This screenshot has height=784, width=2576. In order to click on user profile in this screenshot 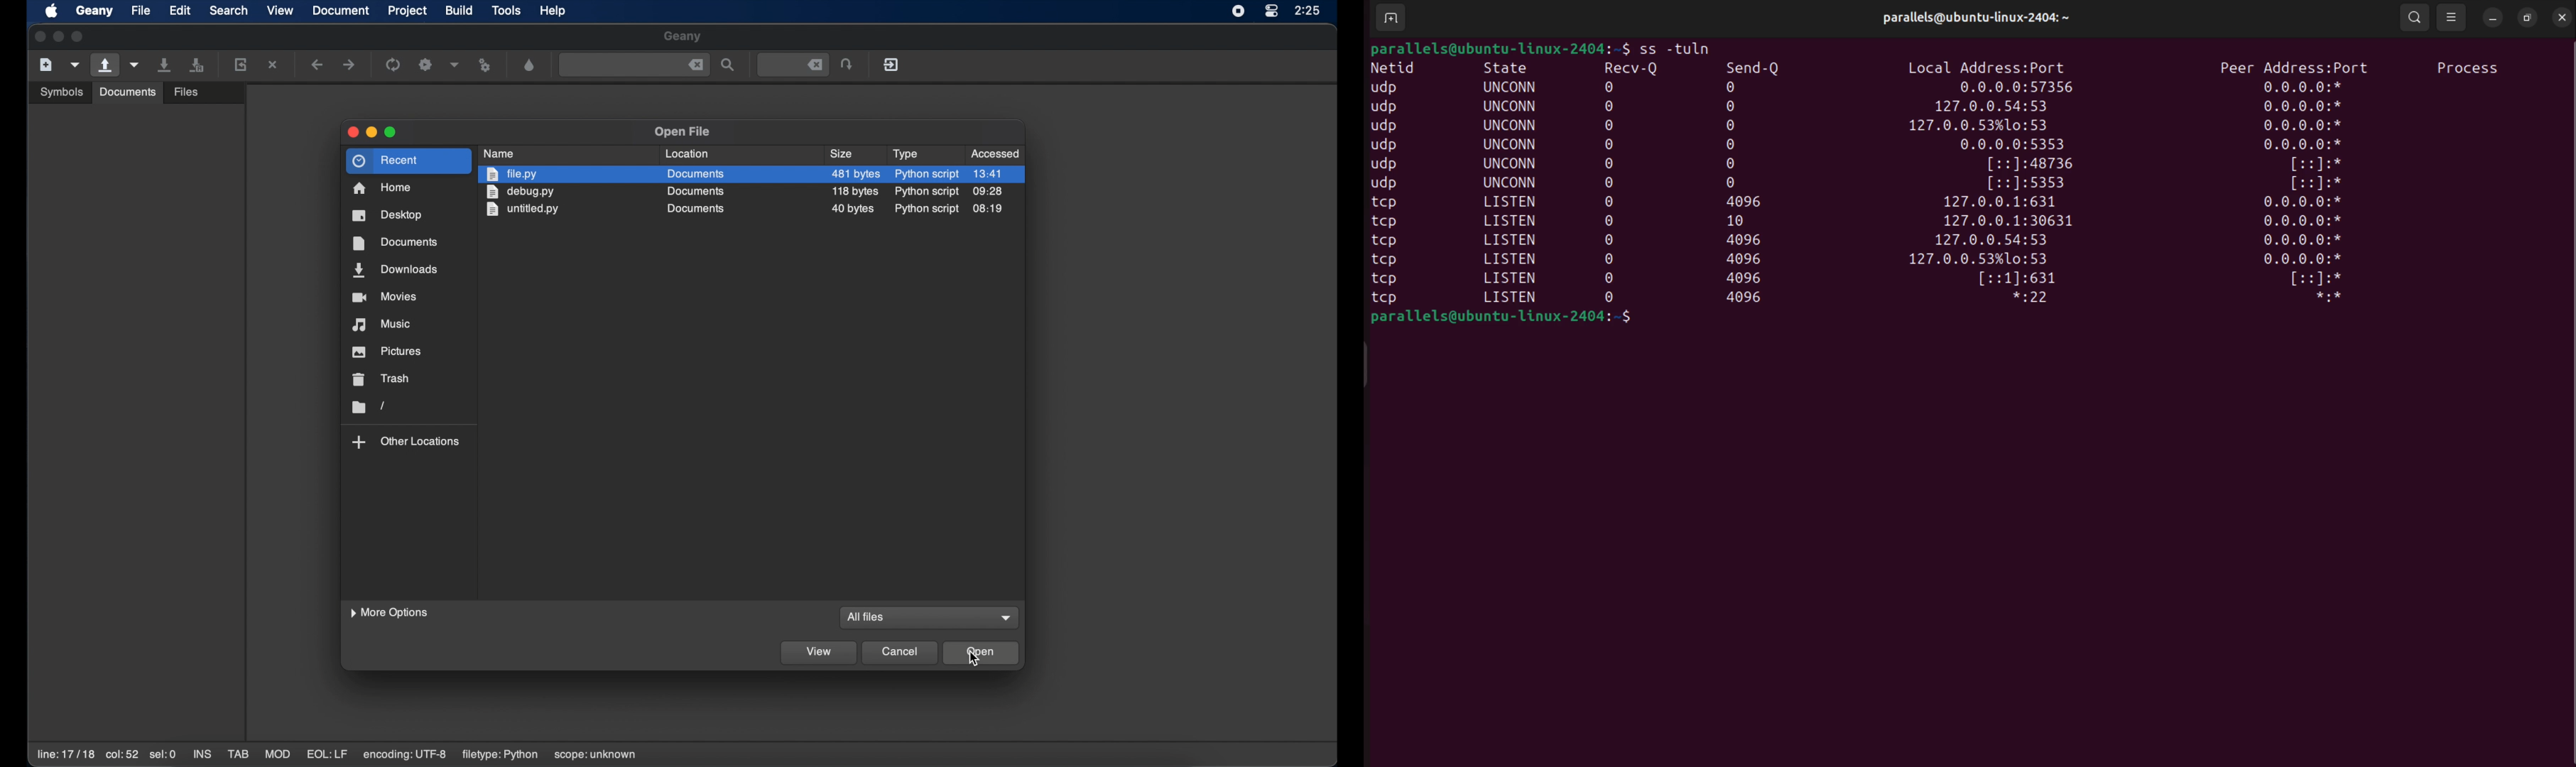, I will do `click(1990, 20)`.